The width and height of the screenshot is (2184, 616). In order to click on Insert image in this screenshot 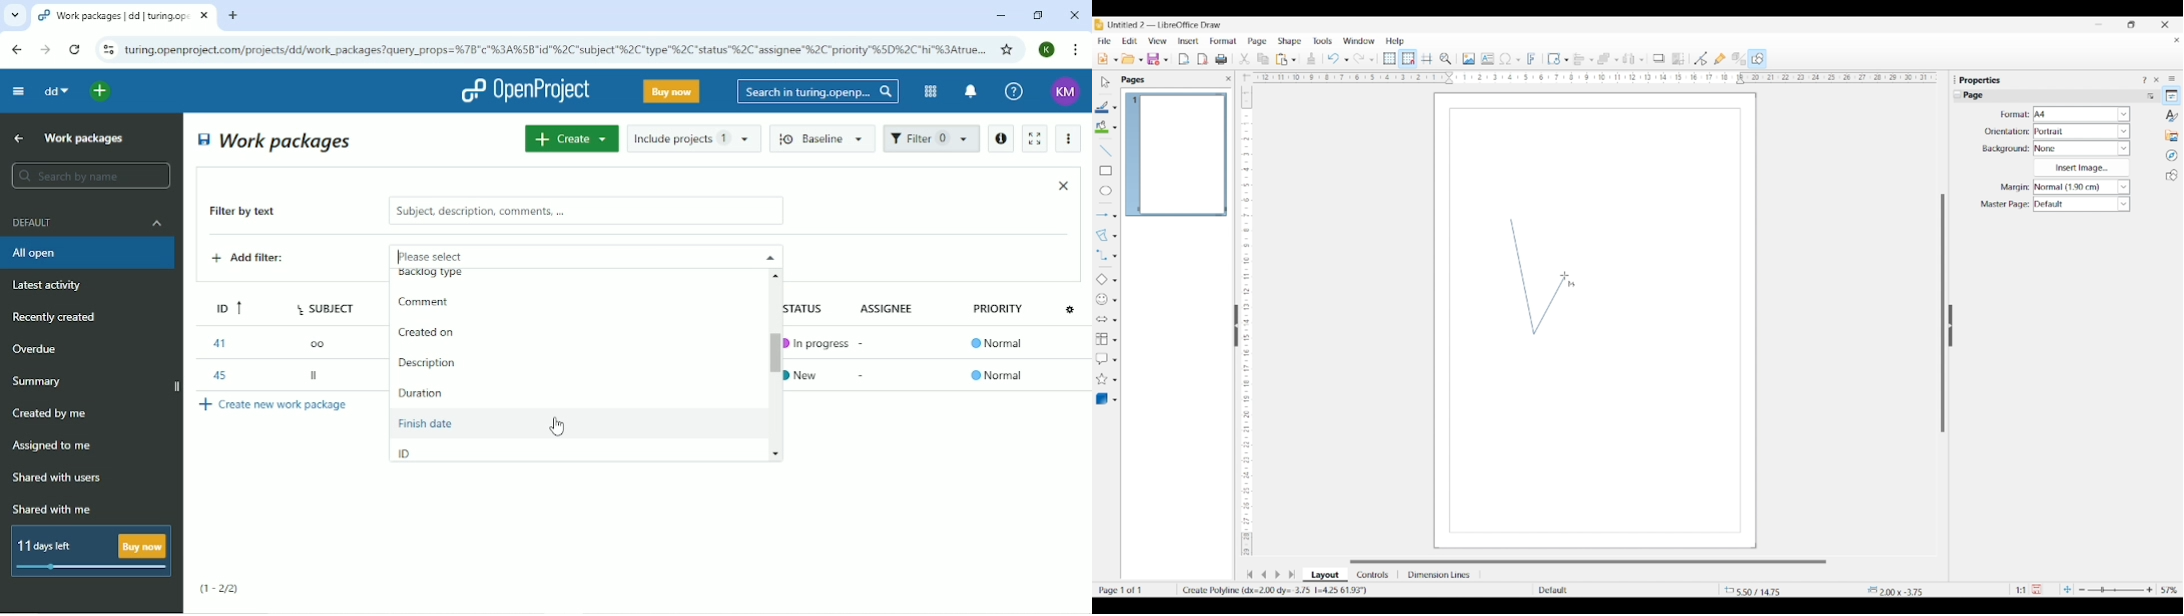, I will do `click(1469, 59)`.